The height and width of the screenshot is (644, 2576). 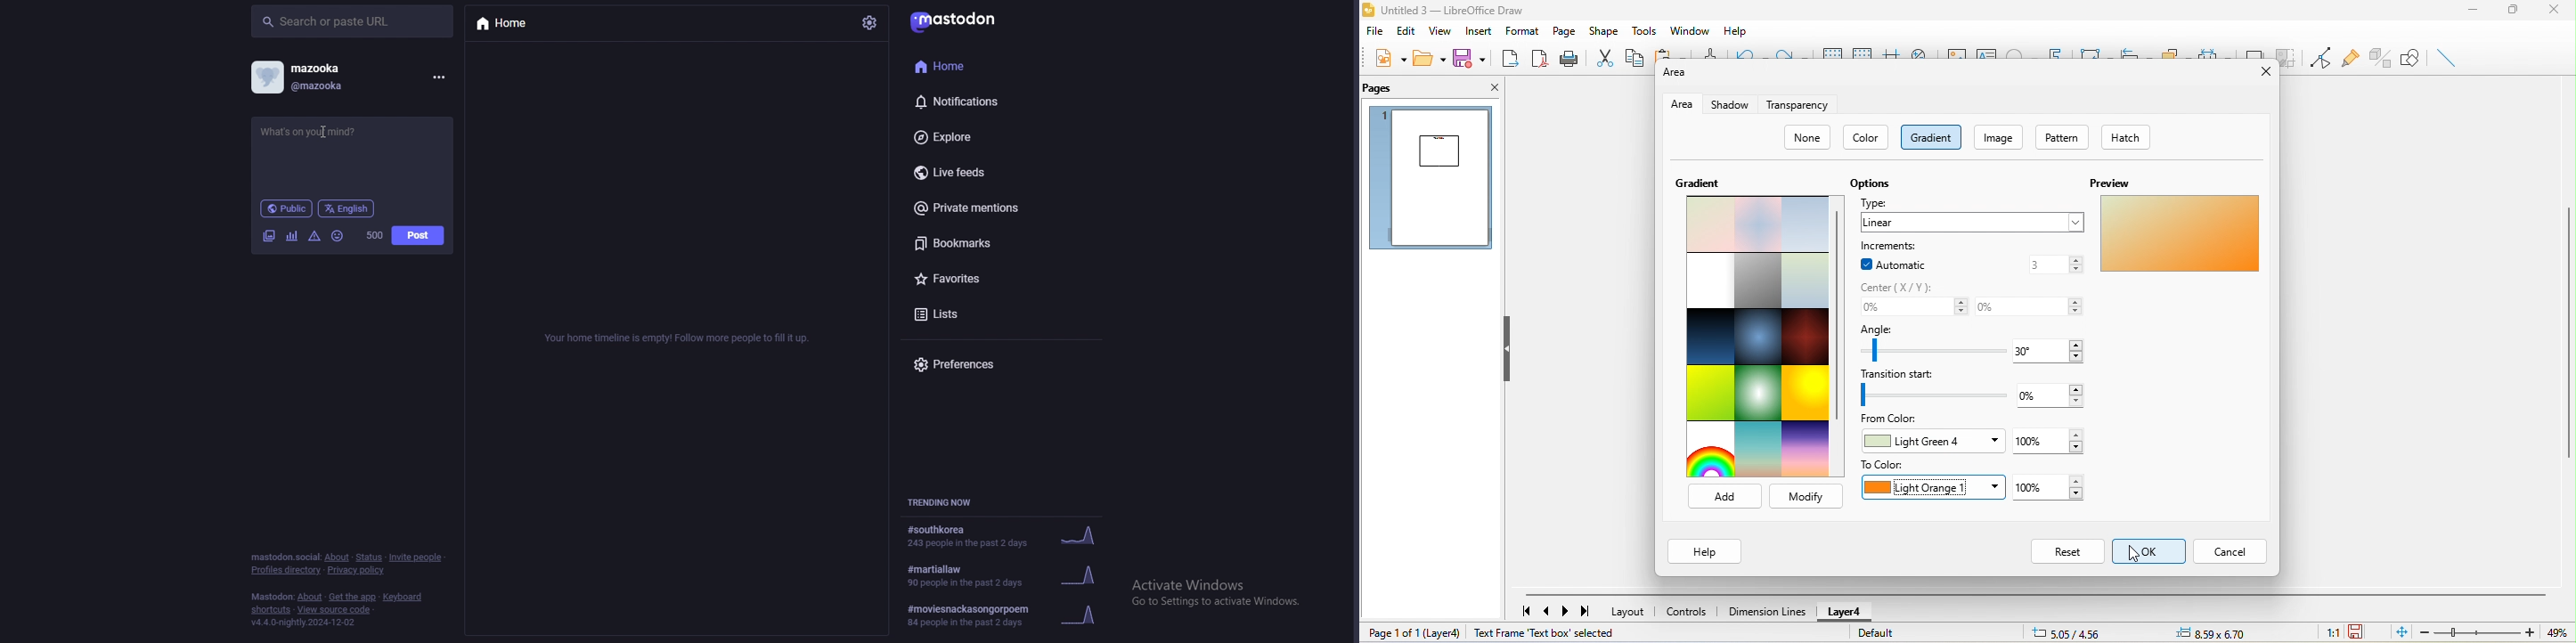 I want to click on view source code, so click(x=336, y=610).